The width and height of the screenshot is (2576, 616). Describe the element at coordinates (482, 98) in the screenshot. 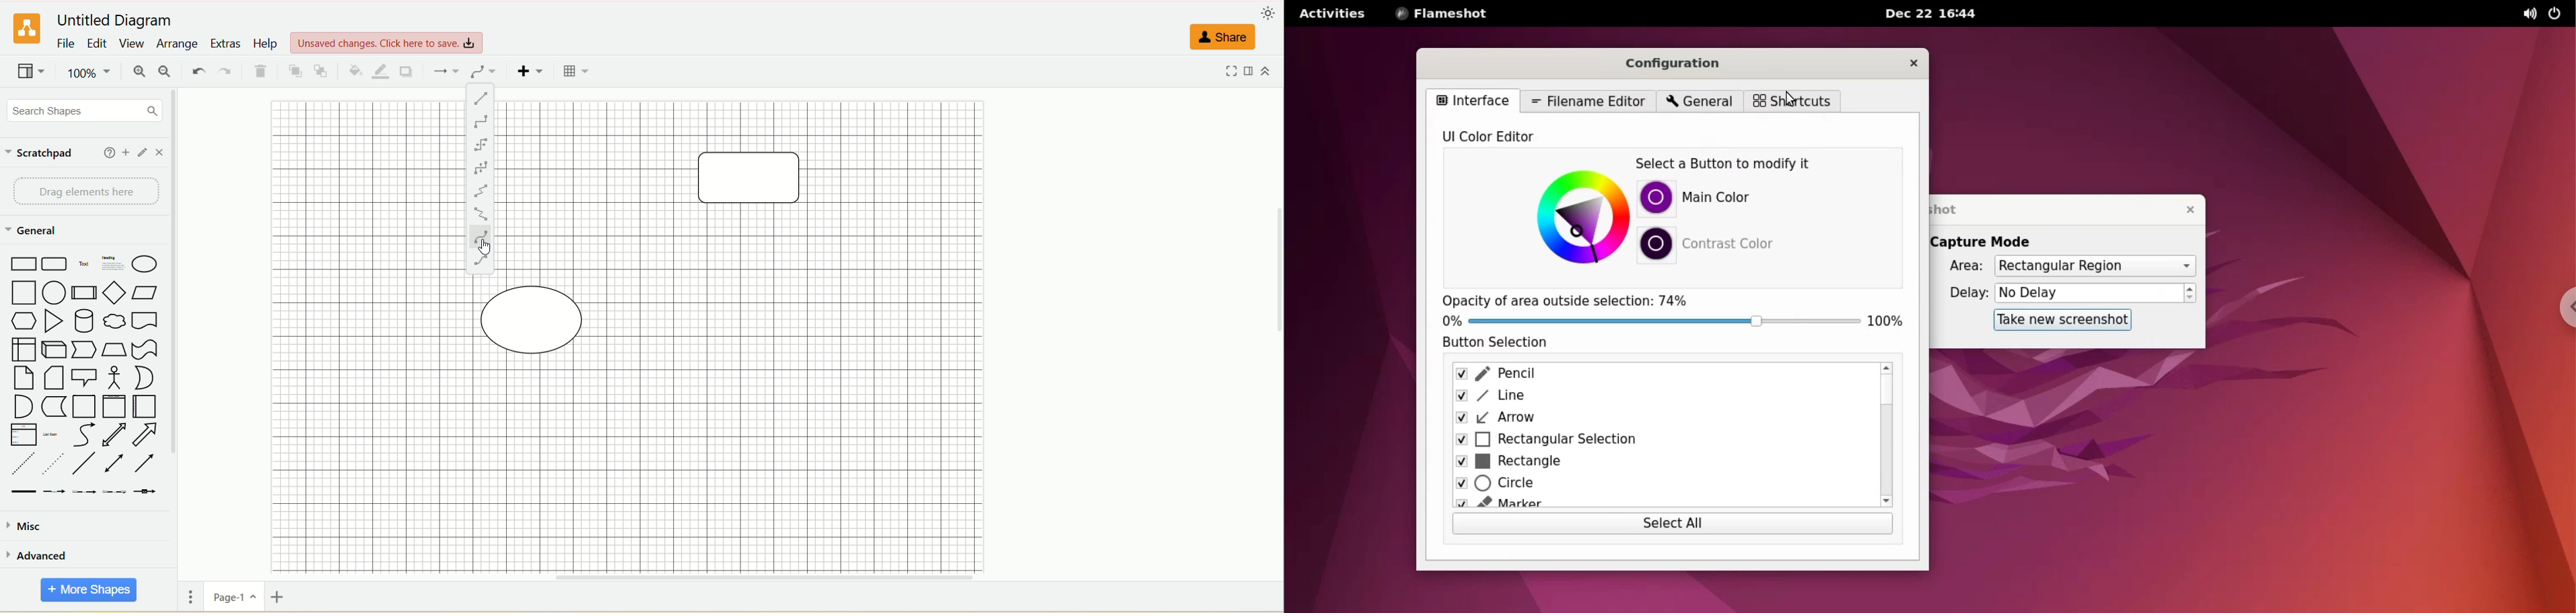

I see `straight` at that location.